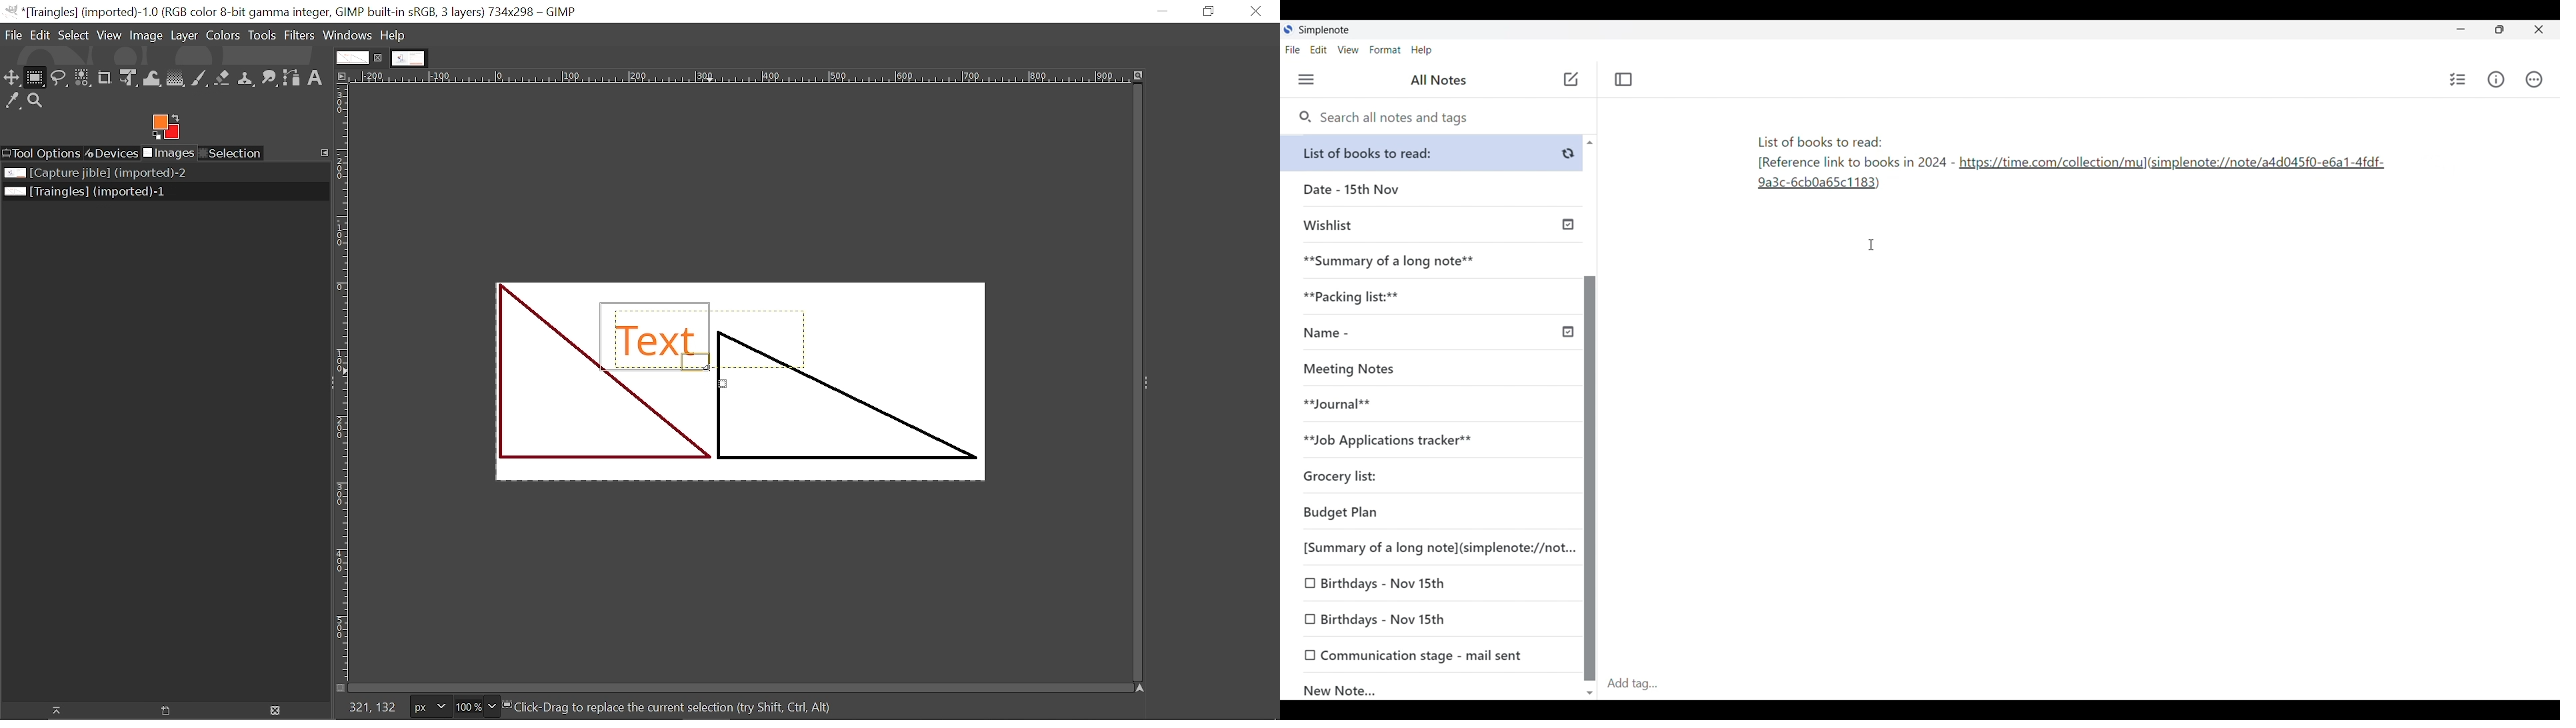 Image resolution: width=2576 pixels, height=728 pixels. Describe the element at coordinates (73, 36) in the screenshot. I see `Select` at that location.